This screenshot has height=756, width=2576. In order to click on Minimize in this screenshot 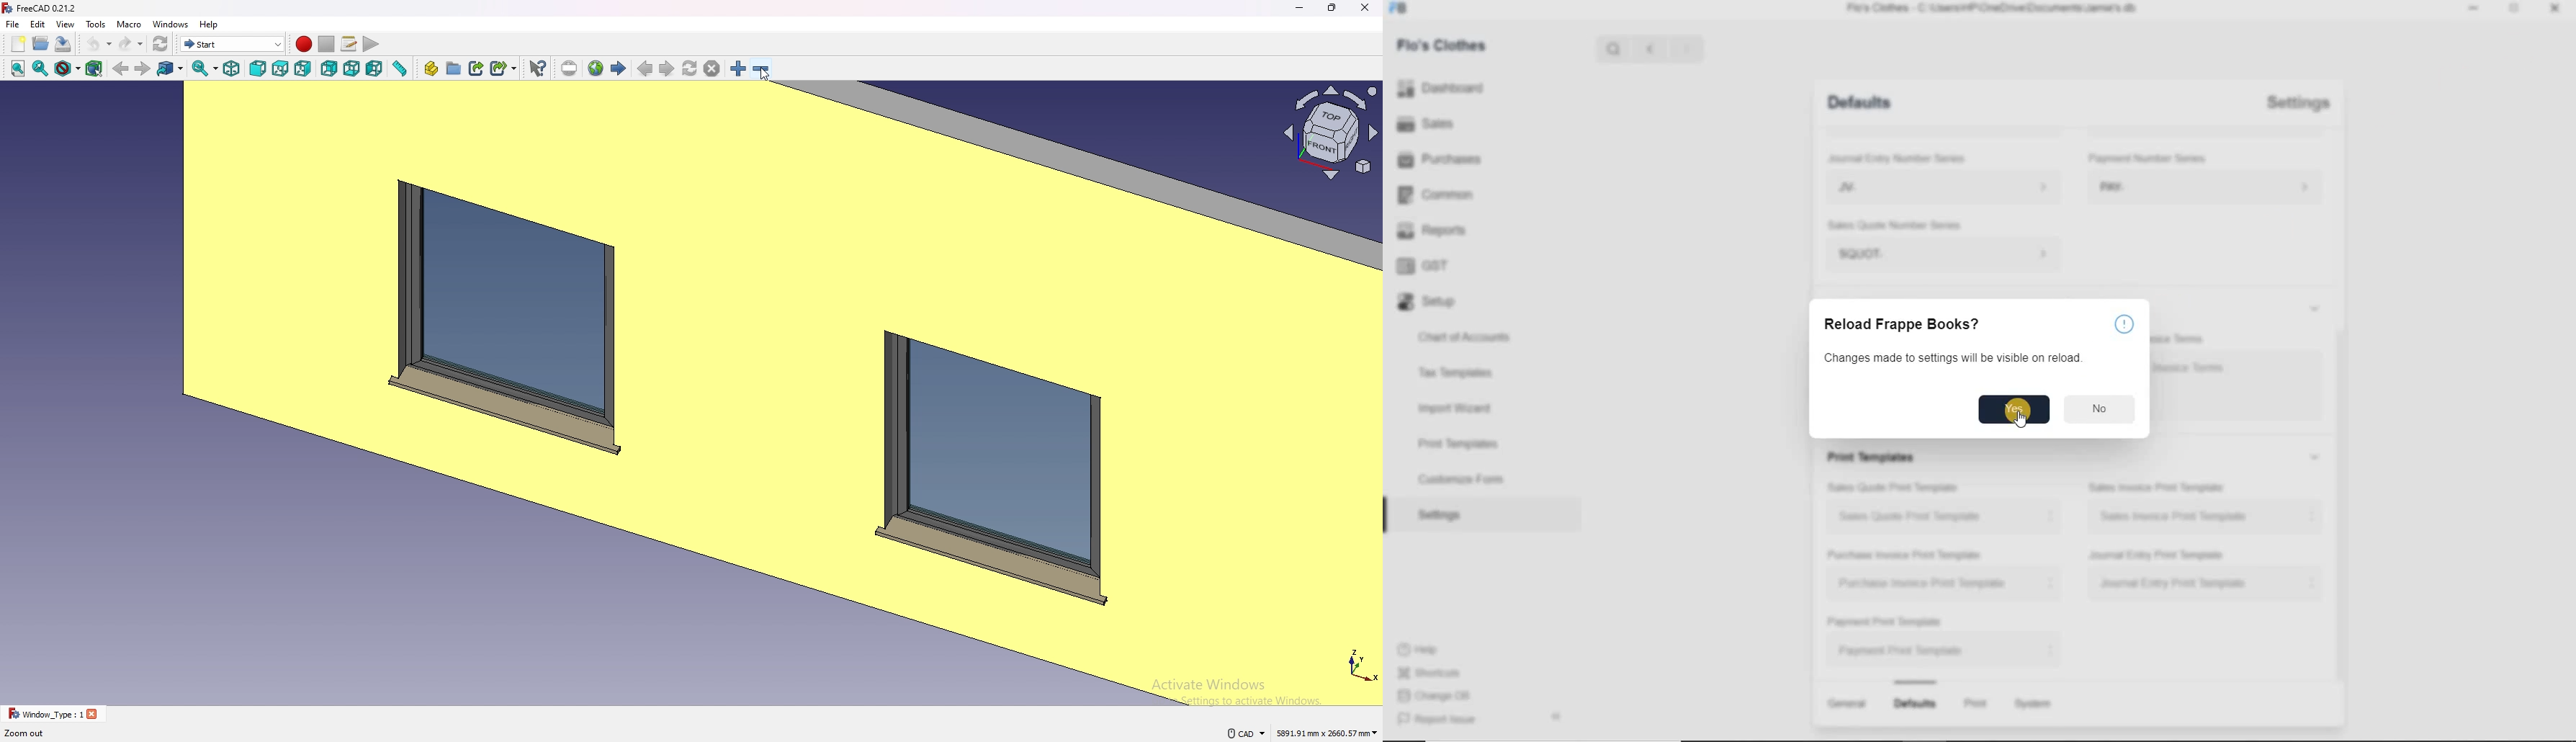, I will do `click(2473, 9)`.